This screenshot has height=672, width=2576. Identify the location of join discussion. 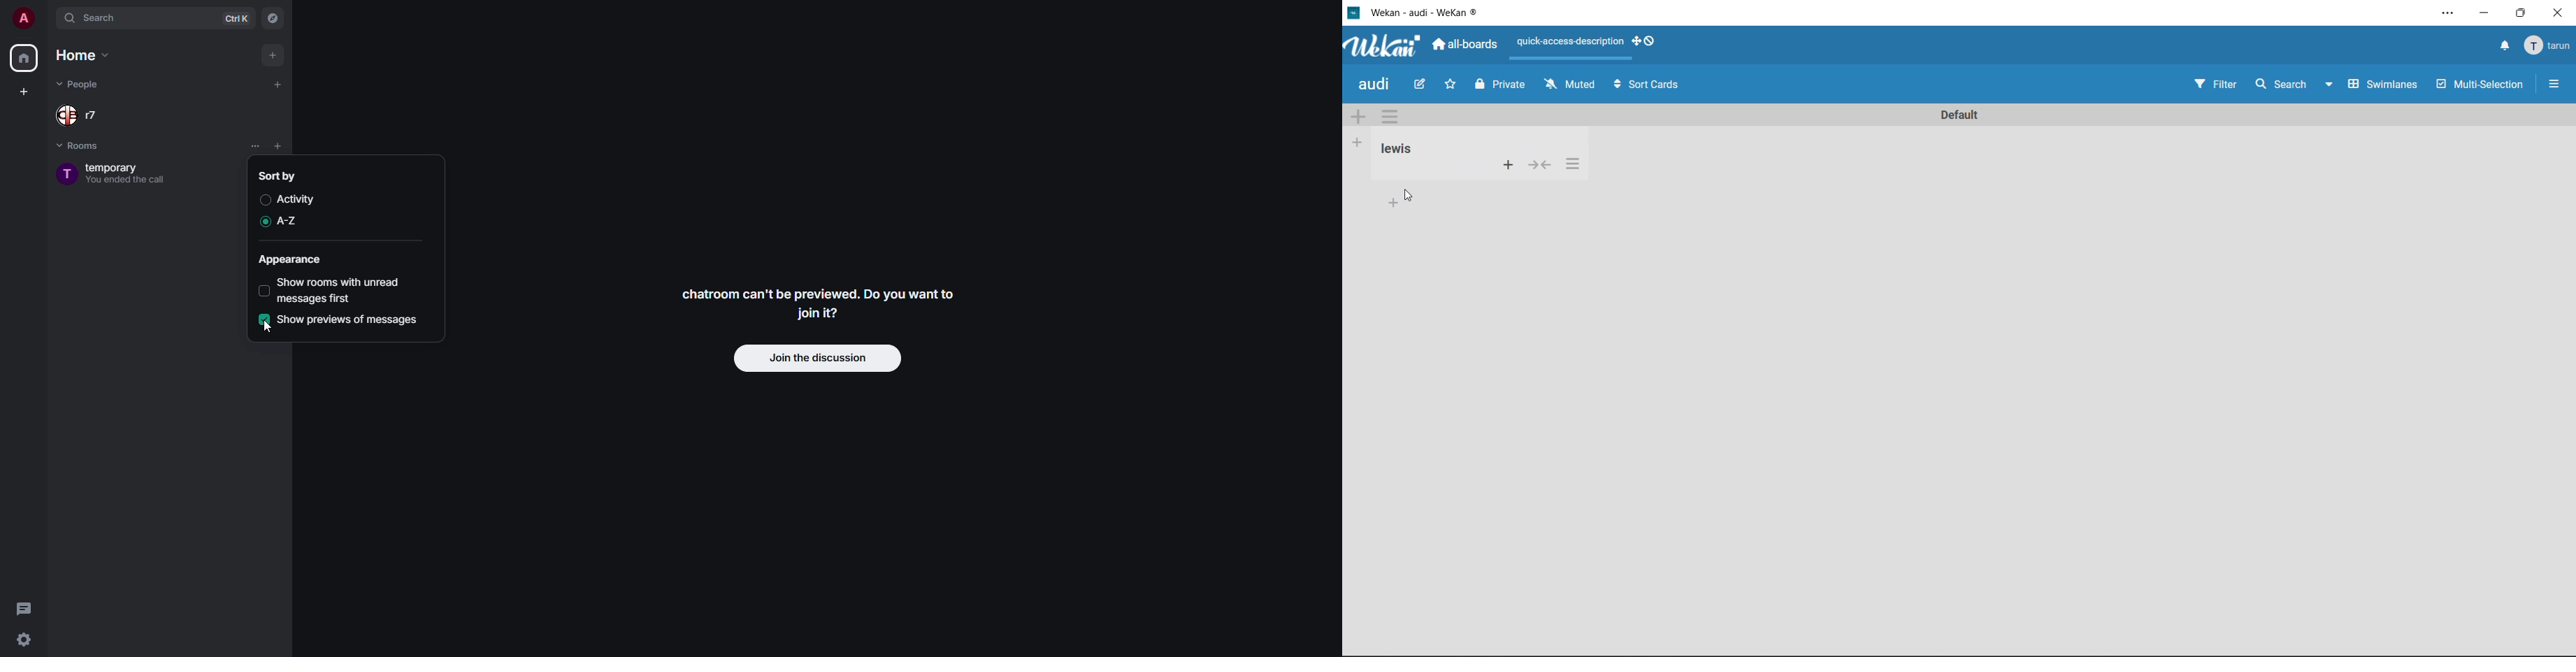
(816, 357).